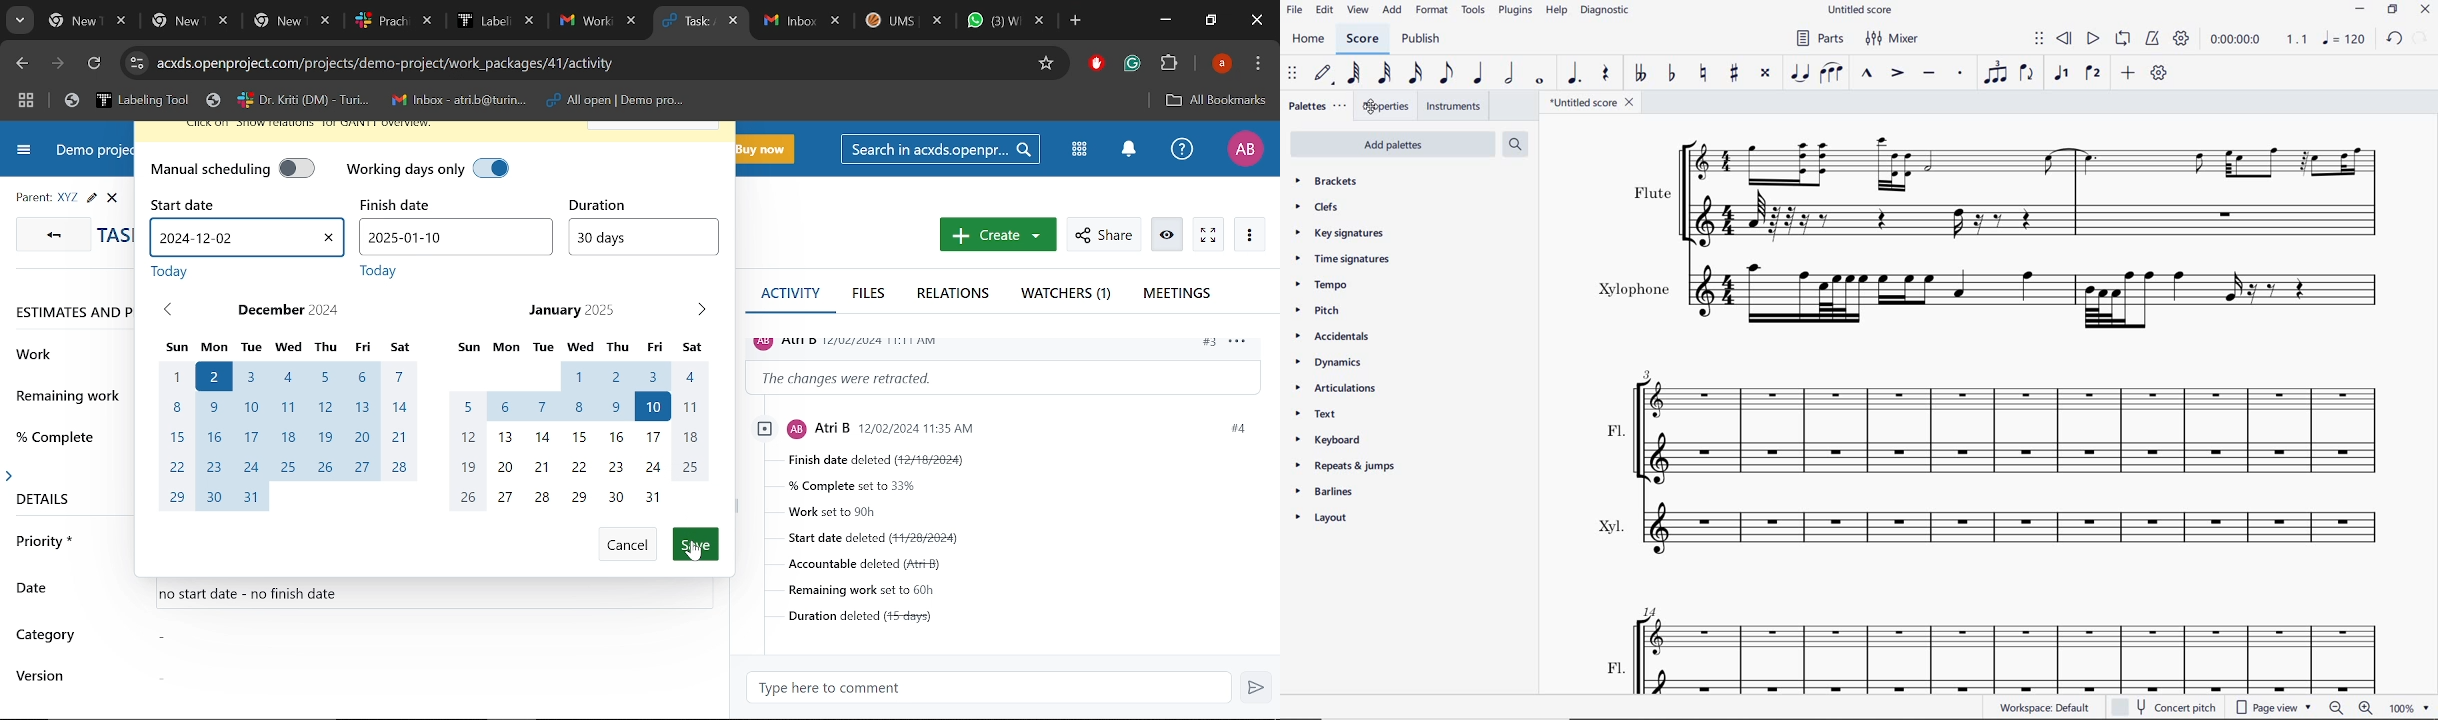 Image resolution: width=2464 pixels, height=728 pixels. What do you see at coordinates (1997, 646) in the screenshot?
I see `Fl.` at bounding box center [1997, 646].